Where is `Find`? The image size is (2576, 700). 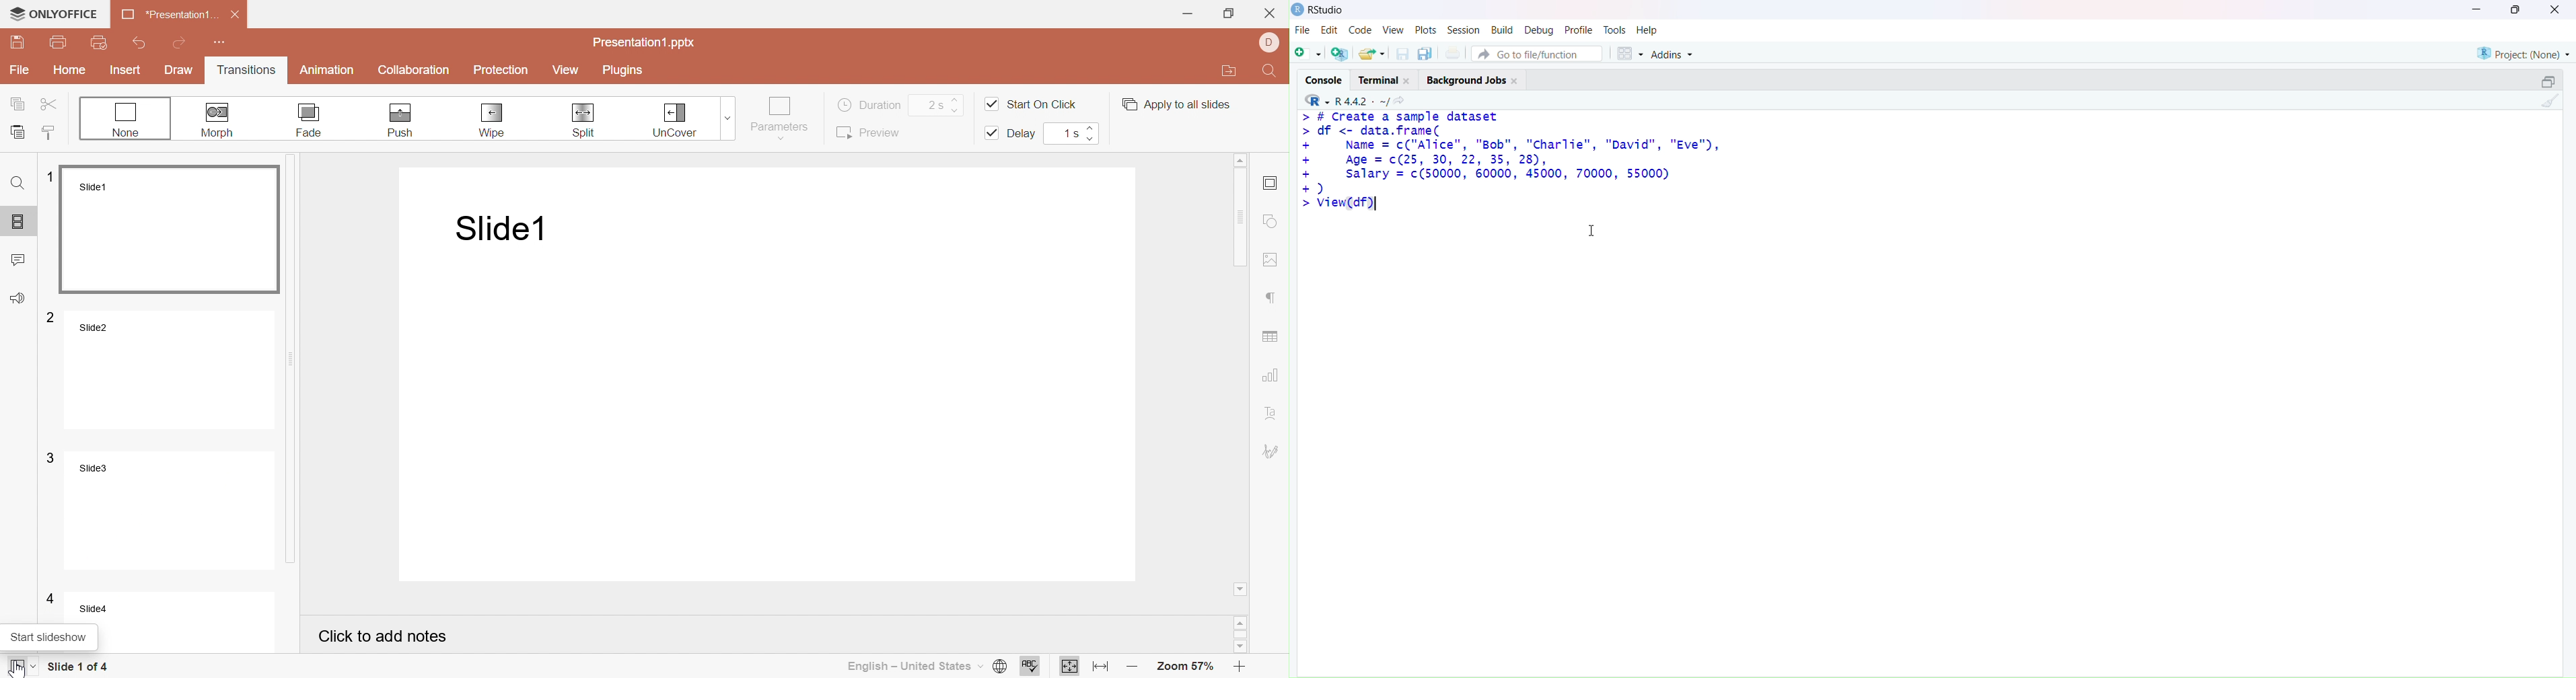 Find is located at coordinates (19, 188).